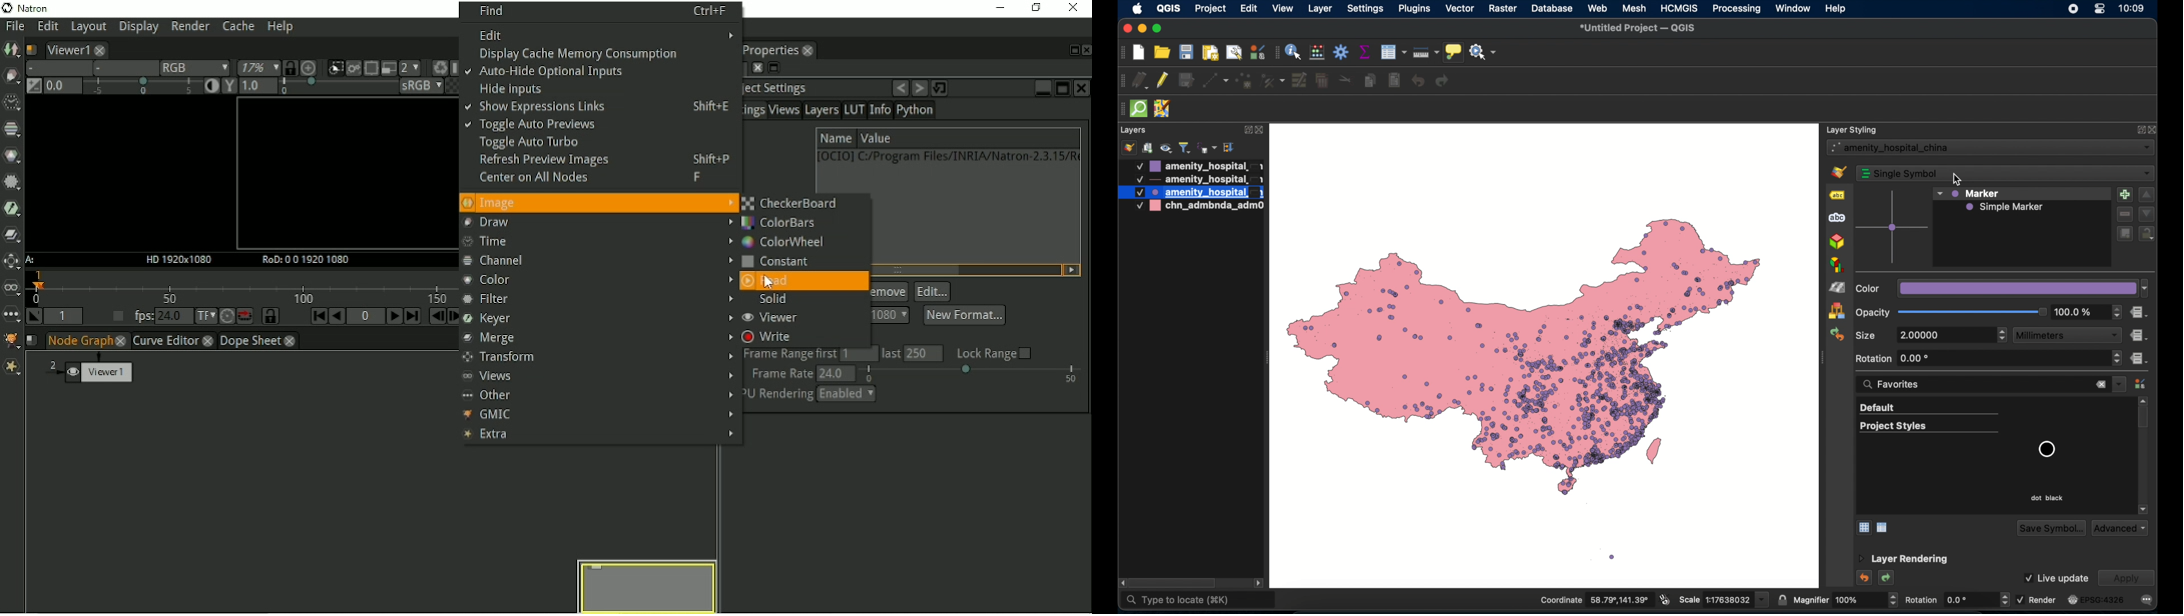  Describe the element at coordinates (387, 67) in the screenshot. I see `Proxy mode` at that location.